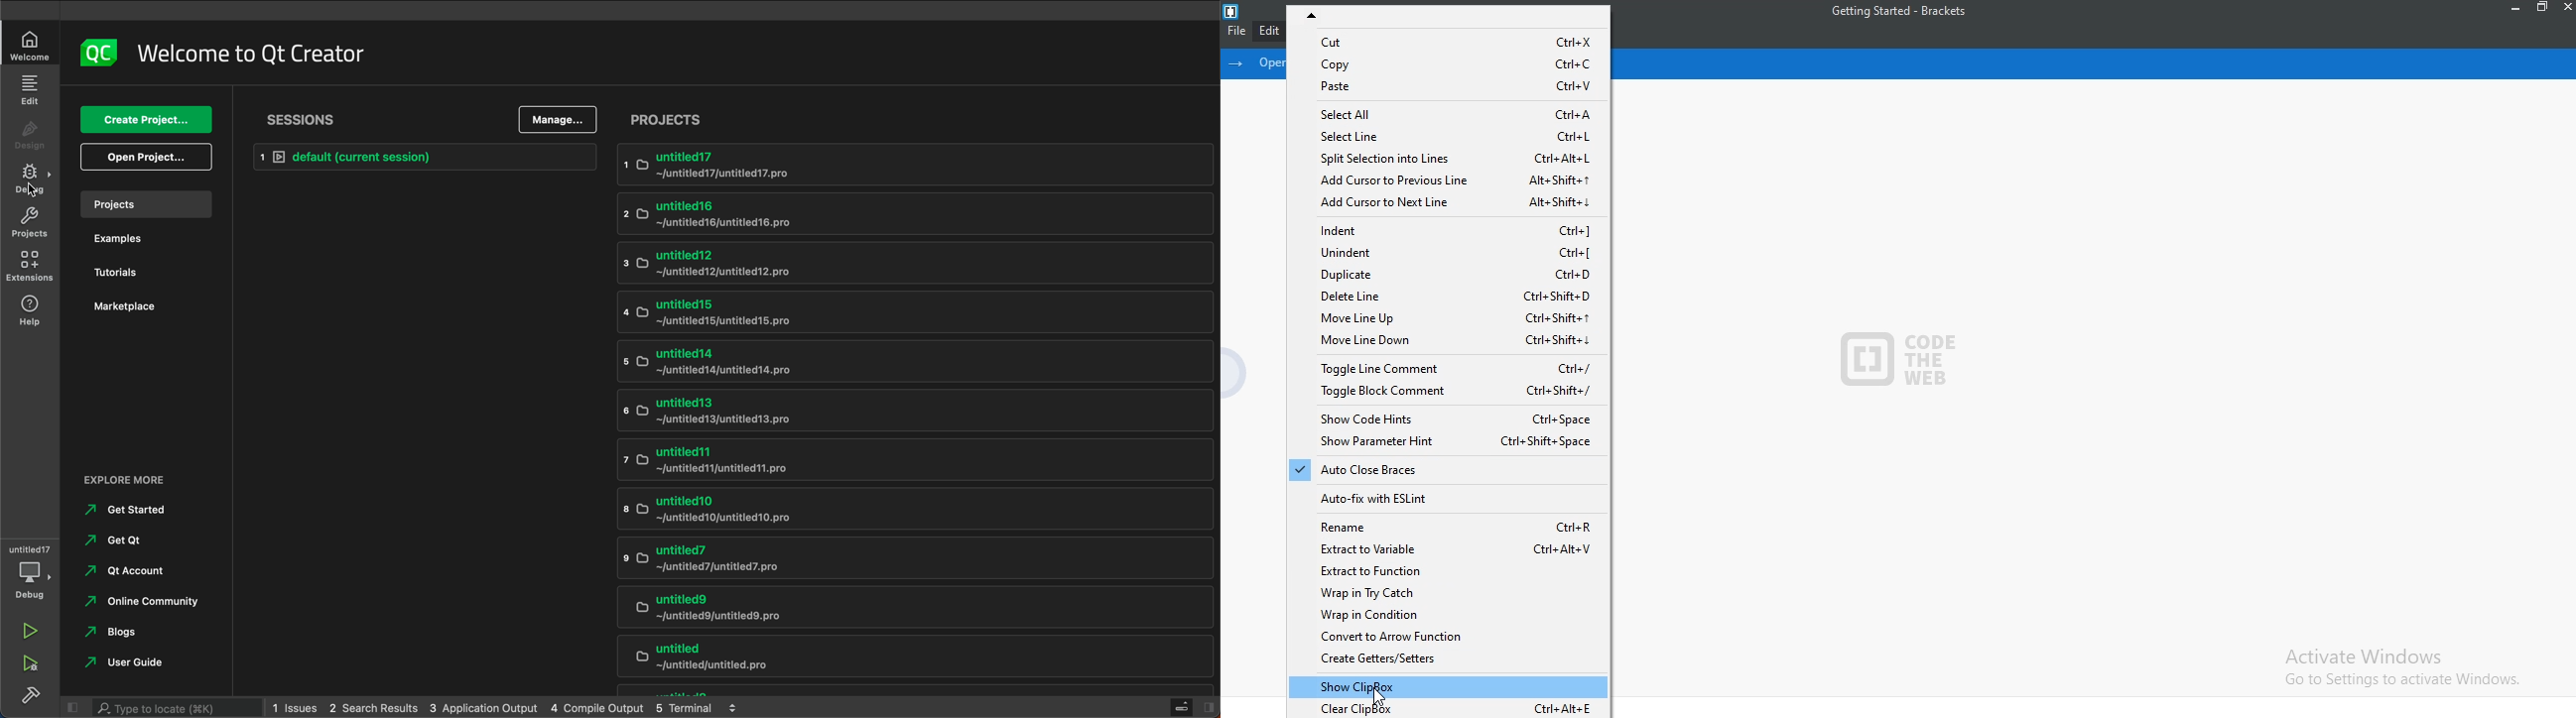 This screenshot has width=2576, height=728. What do you see at coordinates (912, 212) in the screenshot?
I see `untitled16
~Juntitled16/untitled16.pro` at bounding box center [912, 212].